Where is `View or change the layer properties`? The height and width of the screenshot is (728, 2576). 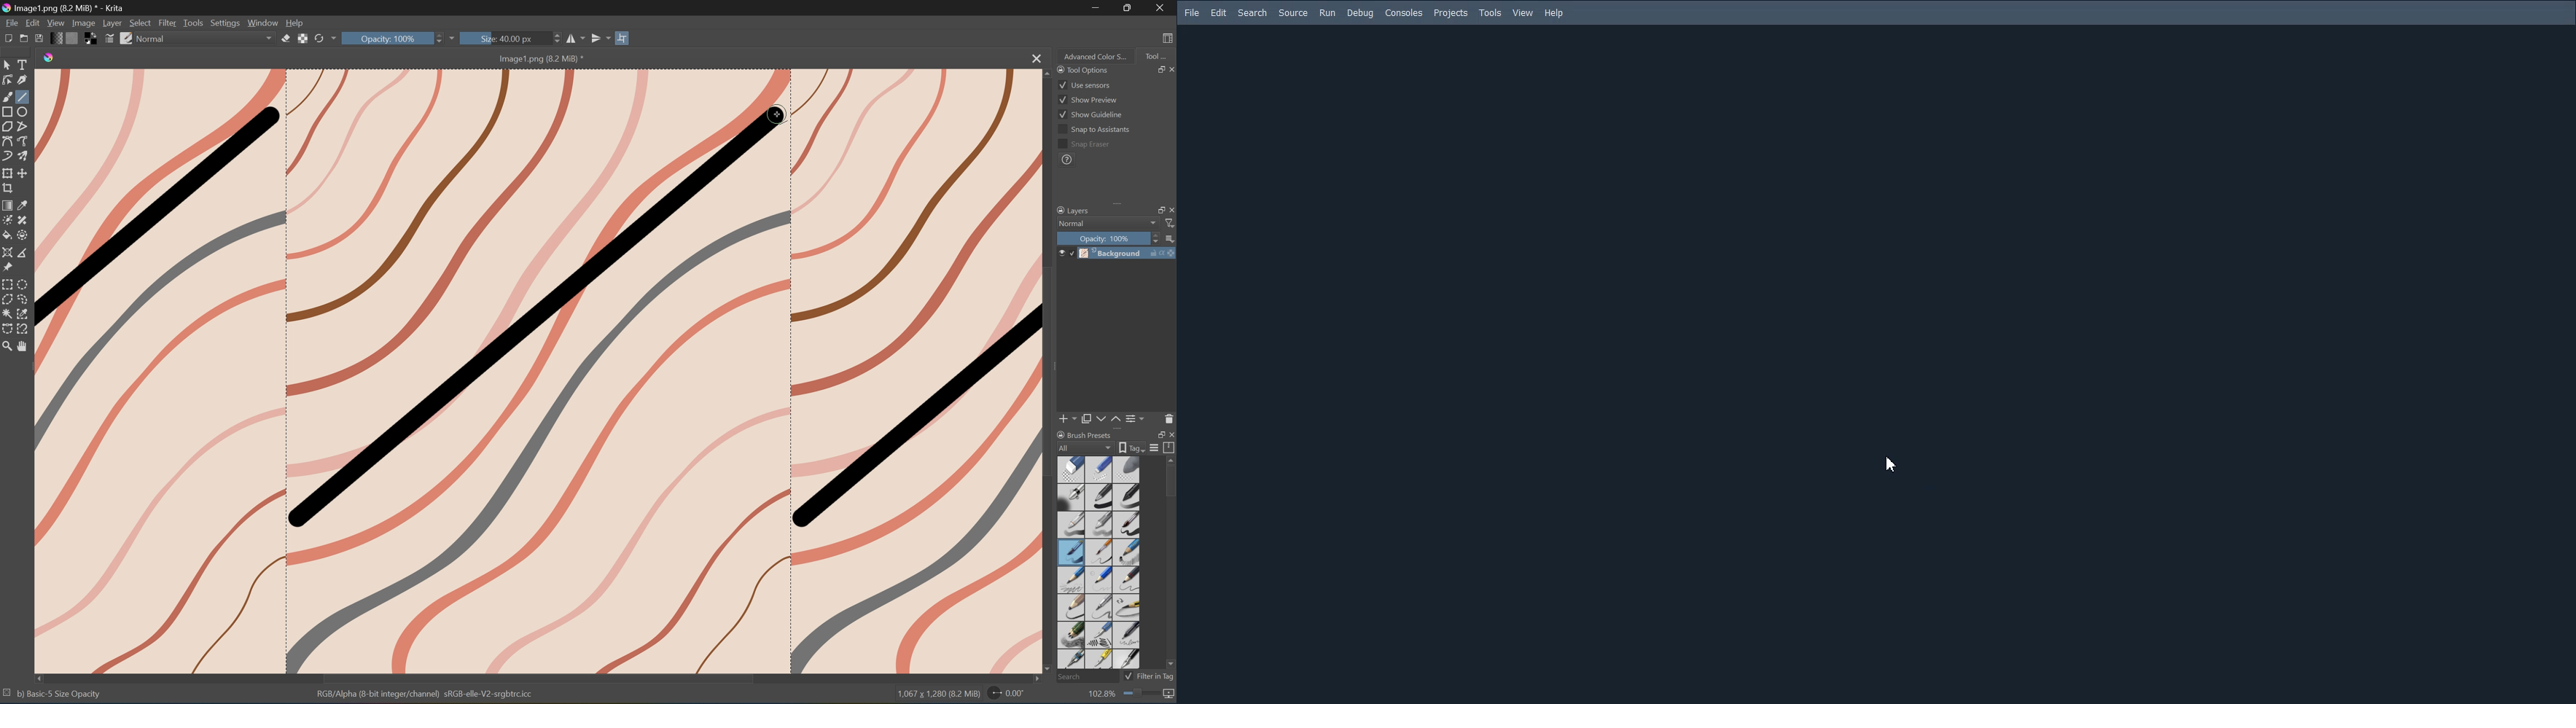
View or change the layer properties is located at coordinates (1136, 417).